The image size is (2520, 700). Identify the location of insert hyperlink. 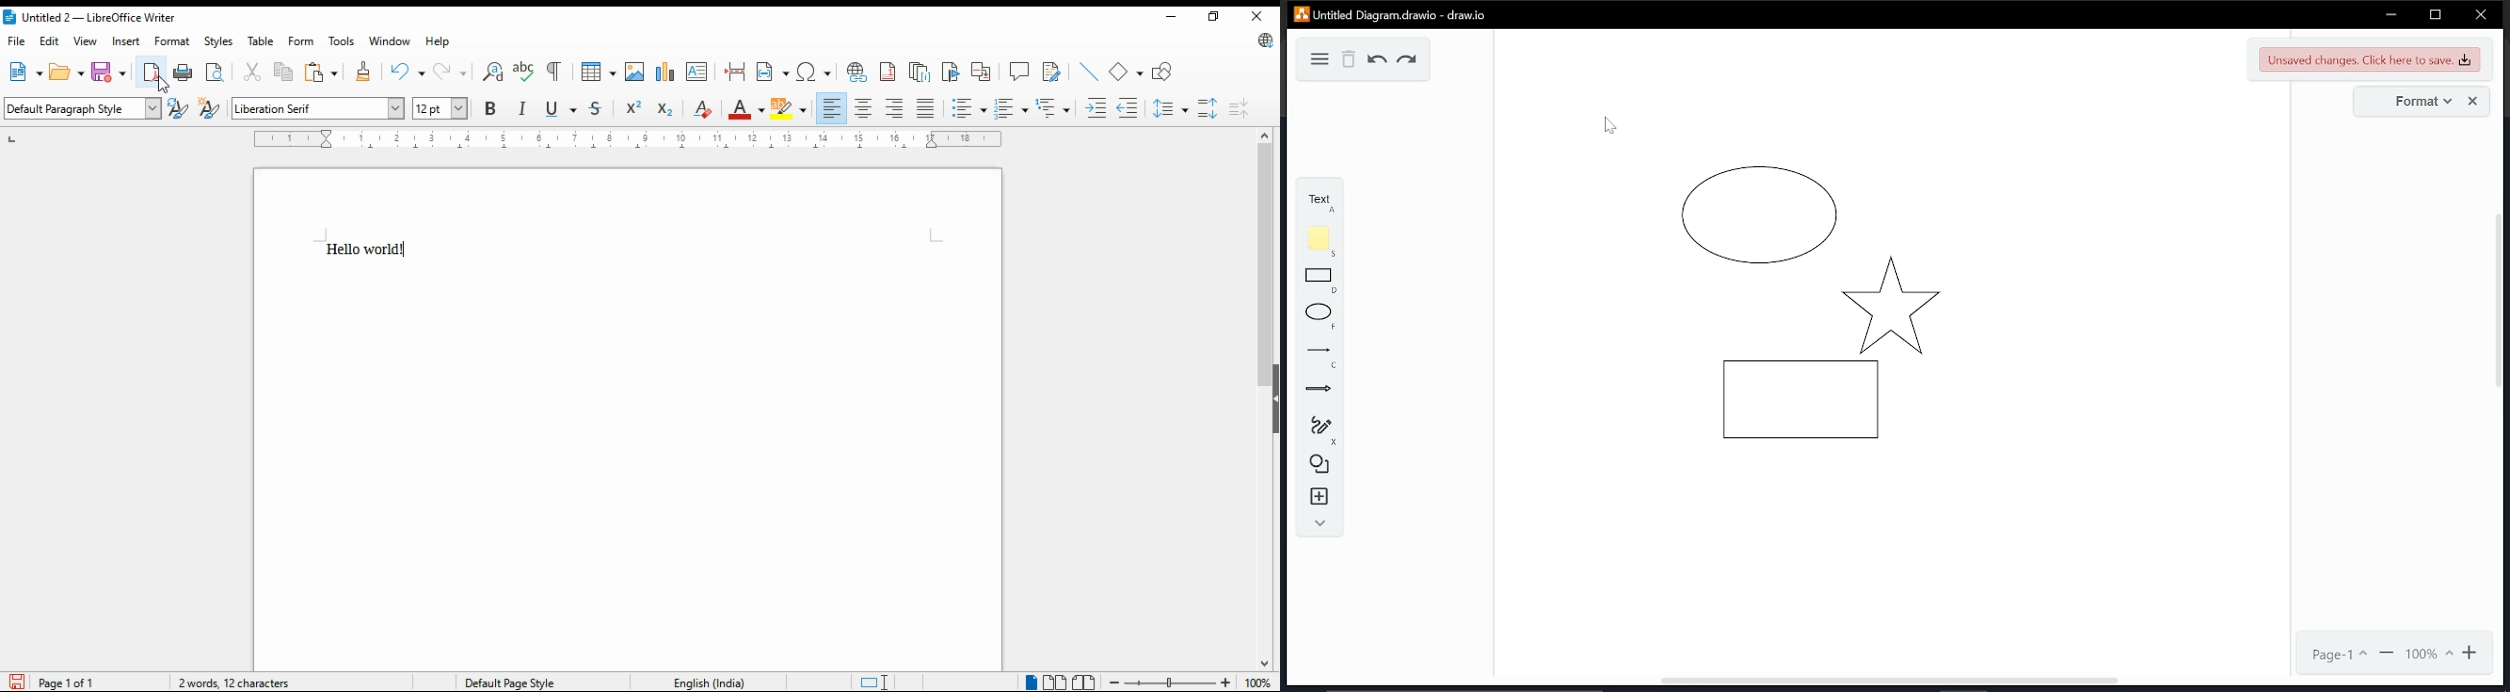
(857, 71).